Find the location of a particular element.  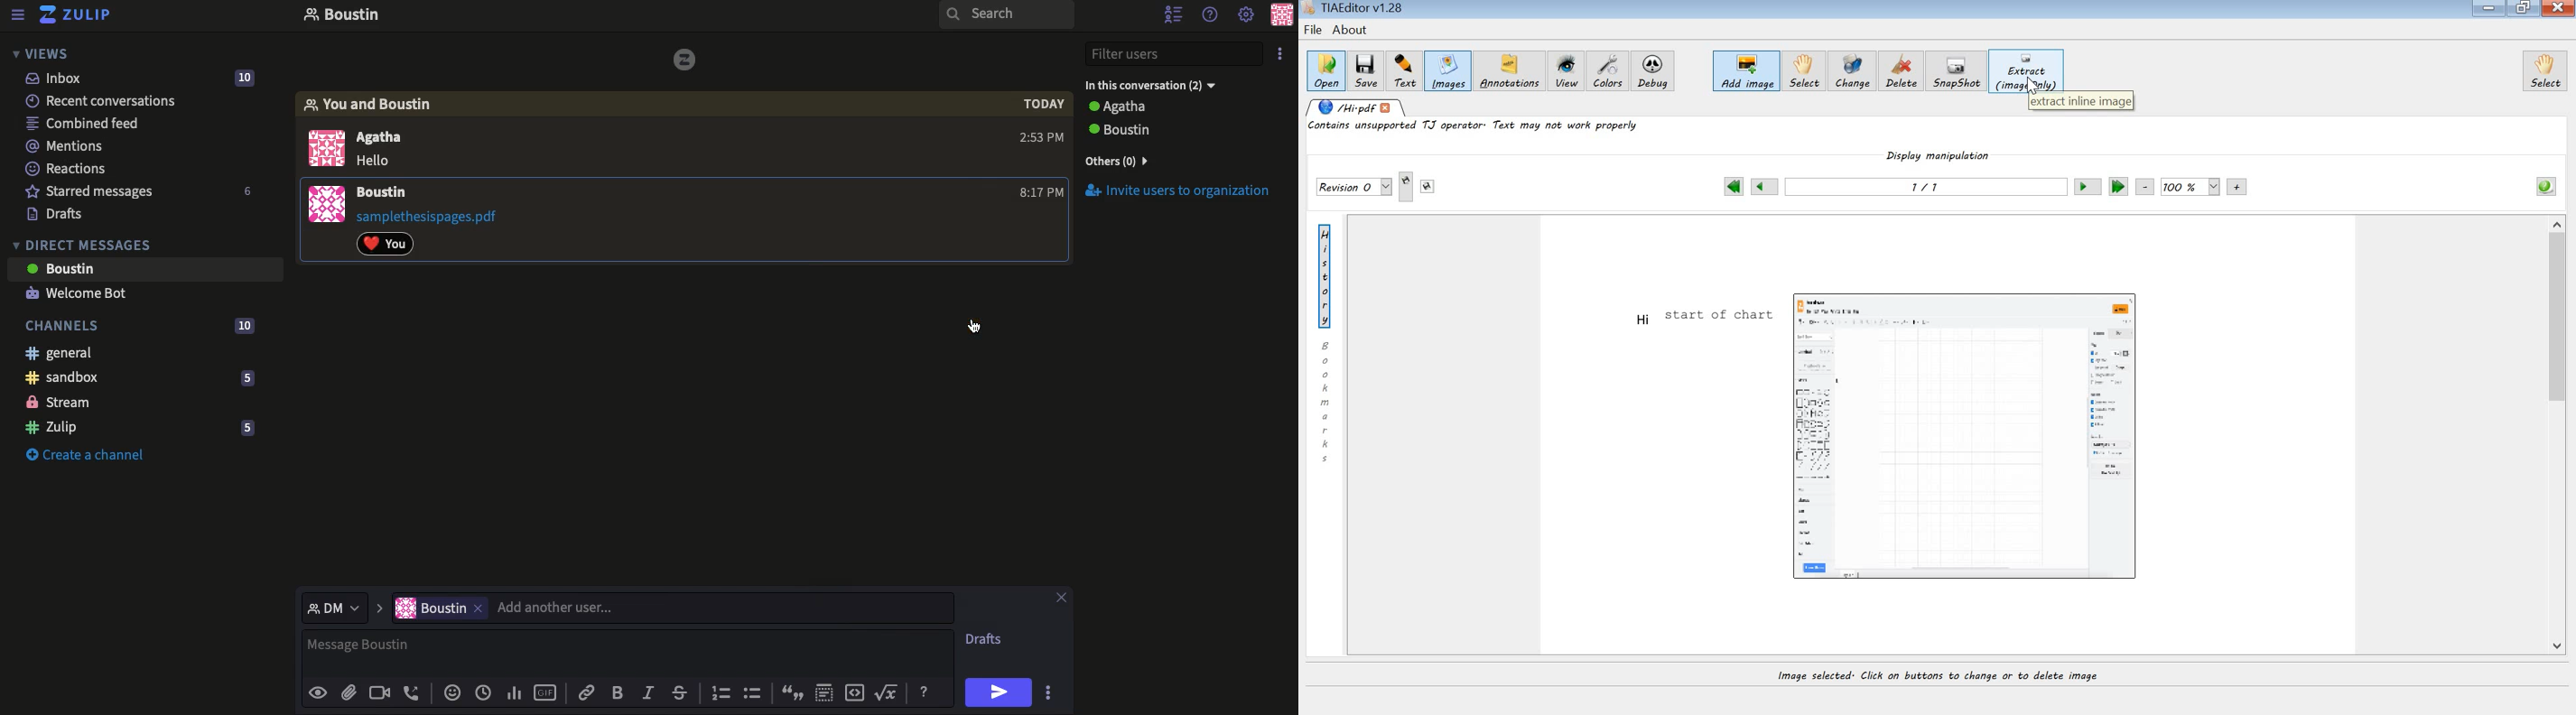

Mentions is located at coordinates (65, 145).